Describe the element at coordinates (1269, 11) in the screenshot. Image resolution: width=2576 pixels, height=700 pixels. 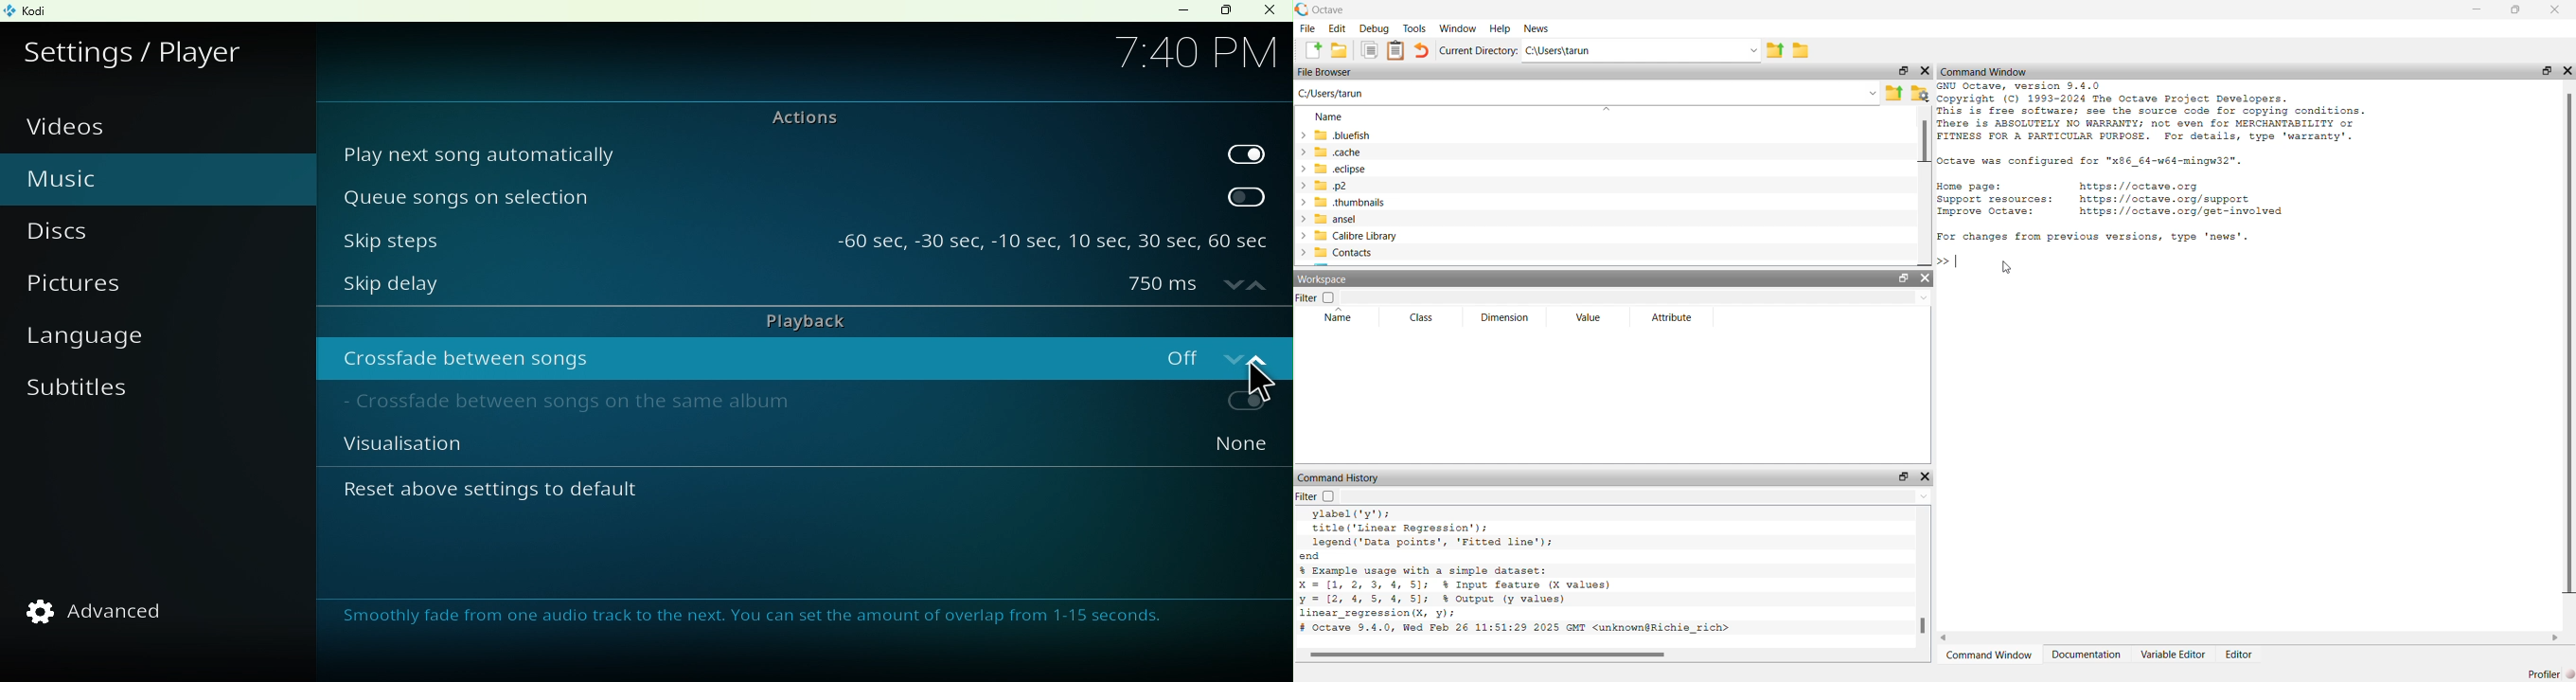
I see `Close` at that location.